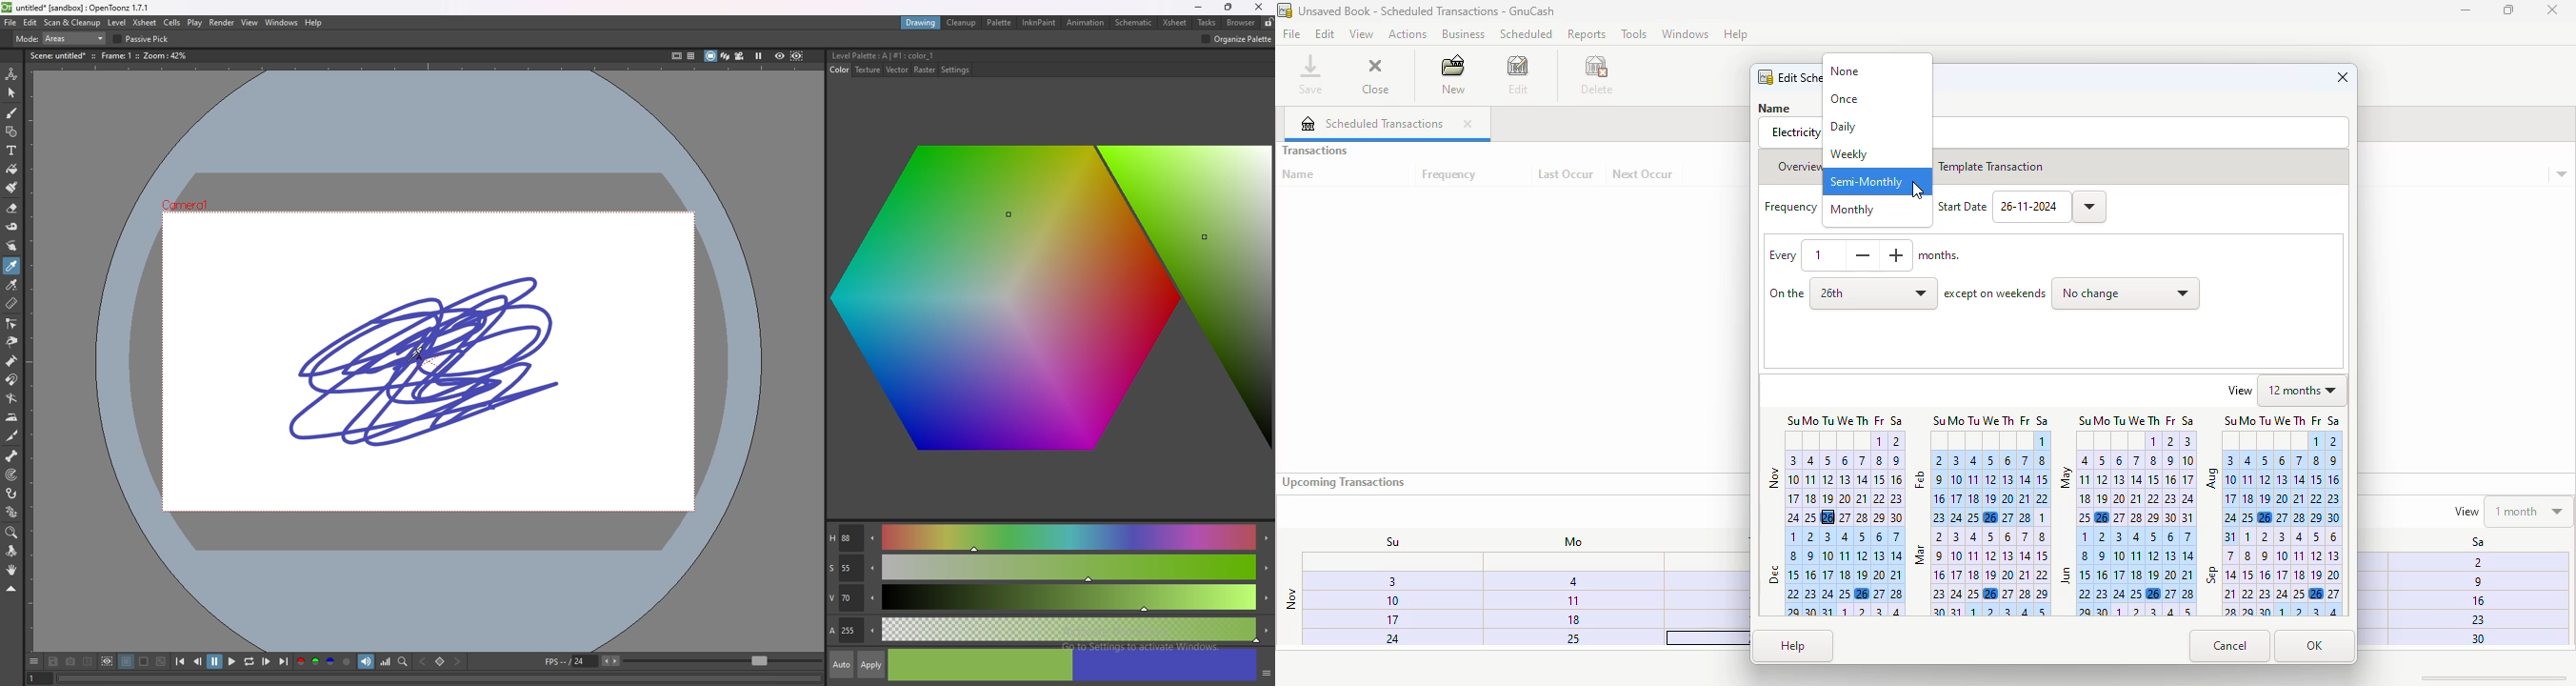 The image size is (2576, 700). What do you see at coordinates (2343, 77) in the screenshot?
I see `close` at bounding box center [2343, 77].